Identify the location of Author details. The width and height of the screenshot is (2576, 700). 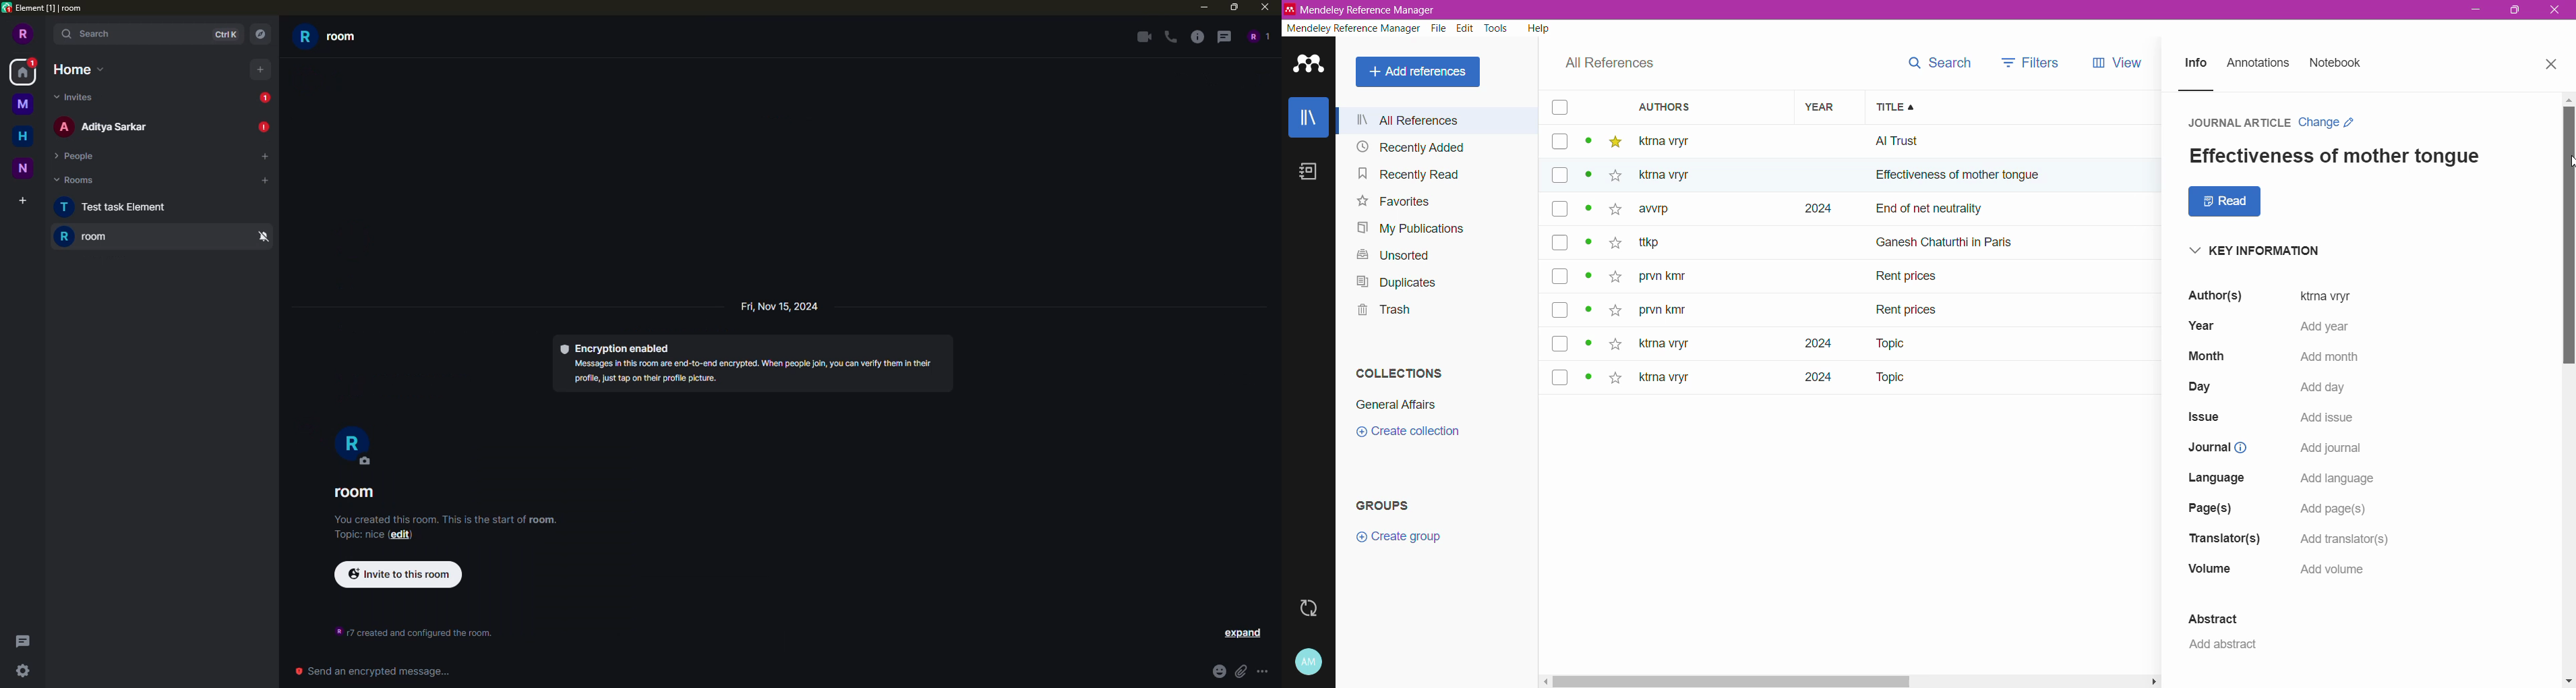
(2326, 295).